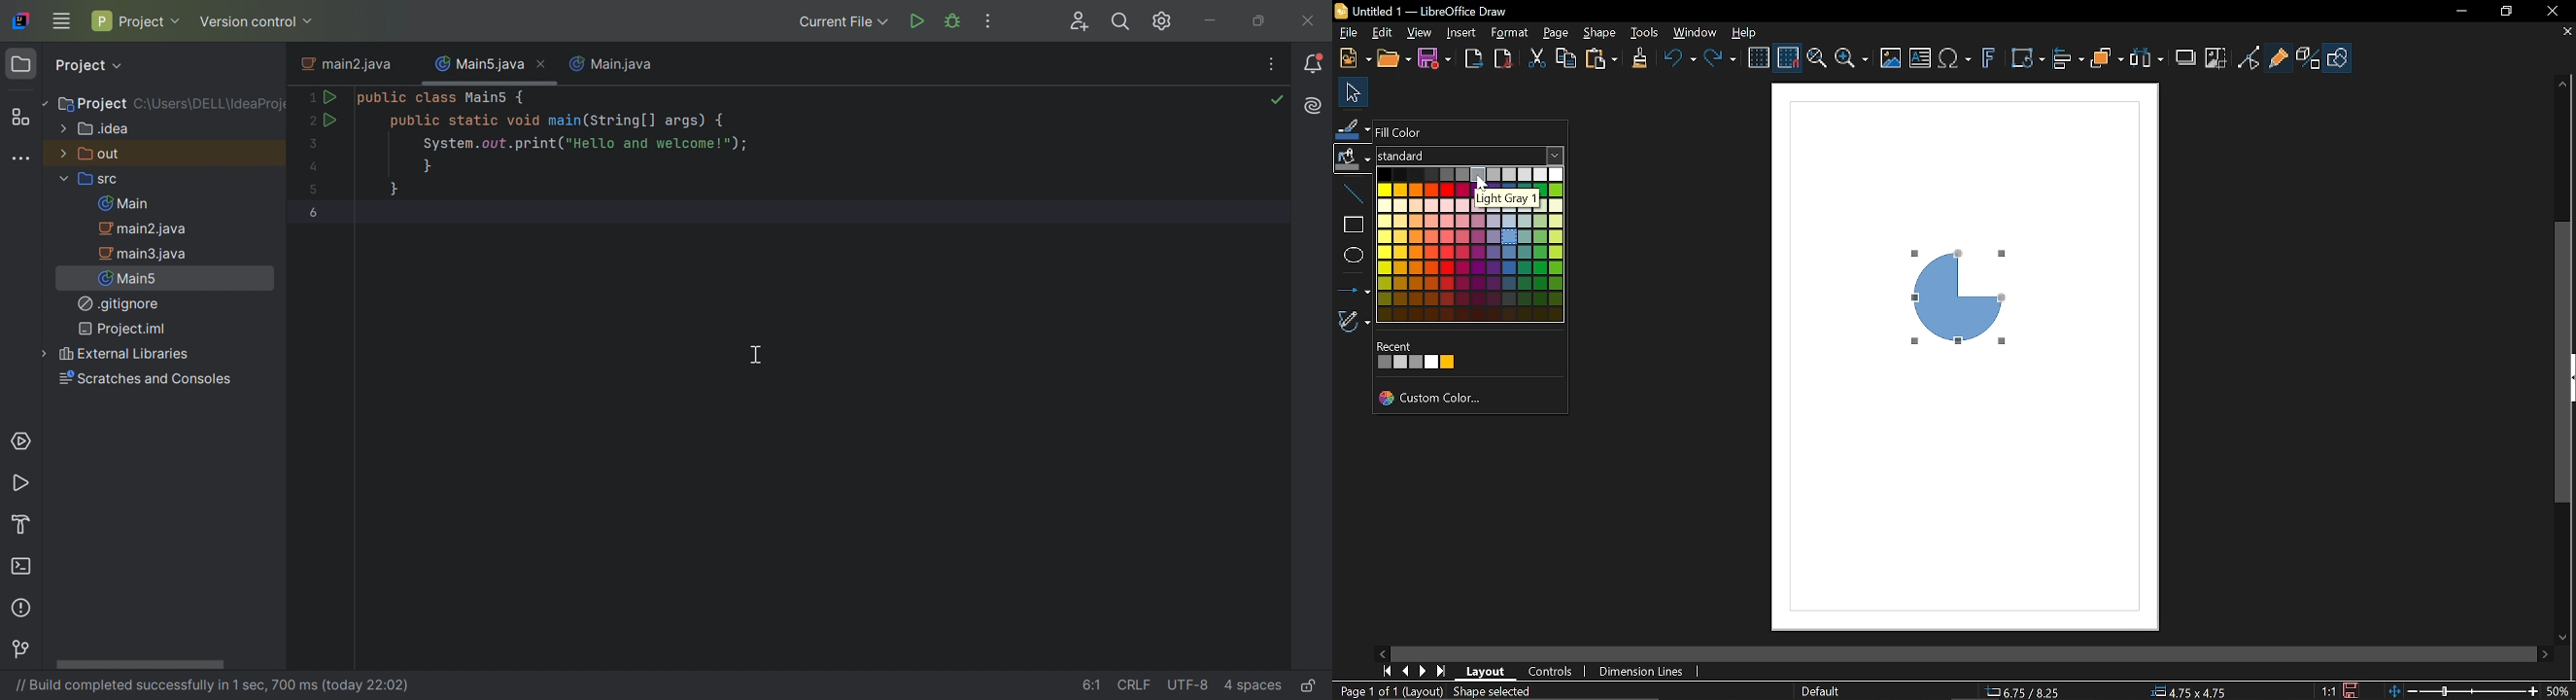 This screenshot has height=700, width=2576. I want to click on Format, so click(1508, 33).